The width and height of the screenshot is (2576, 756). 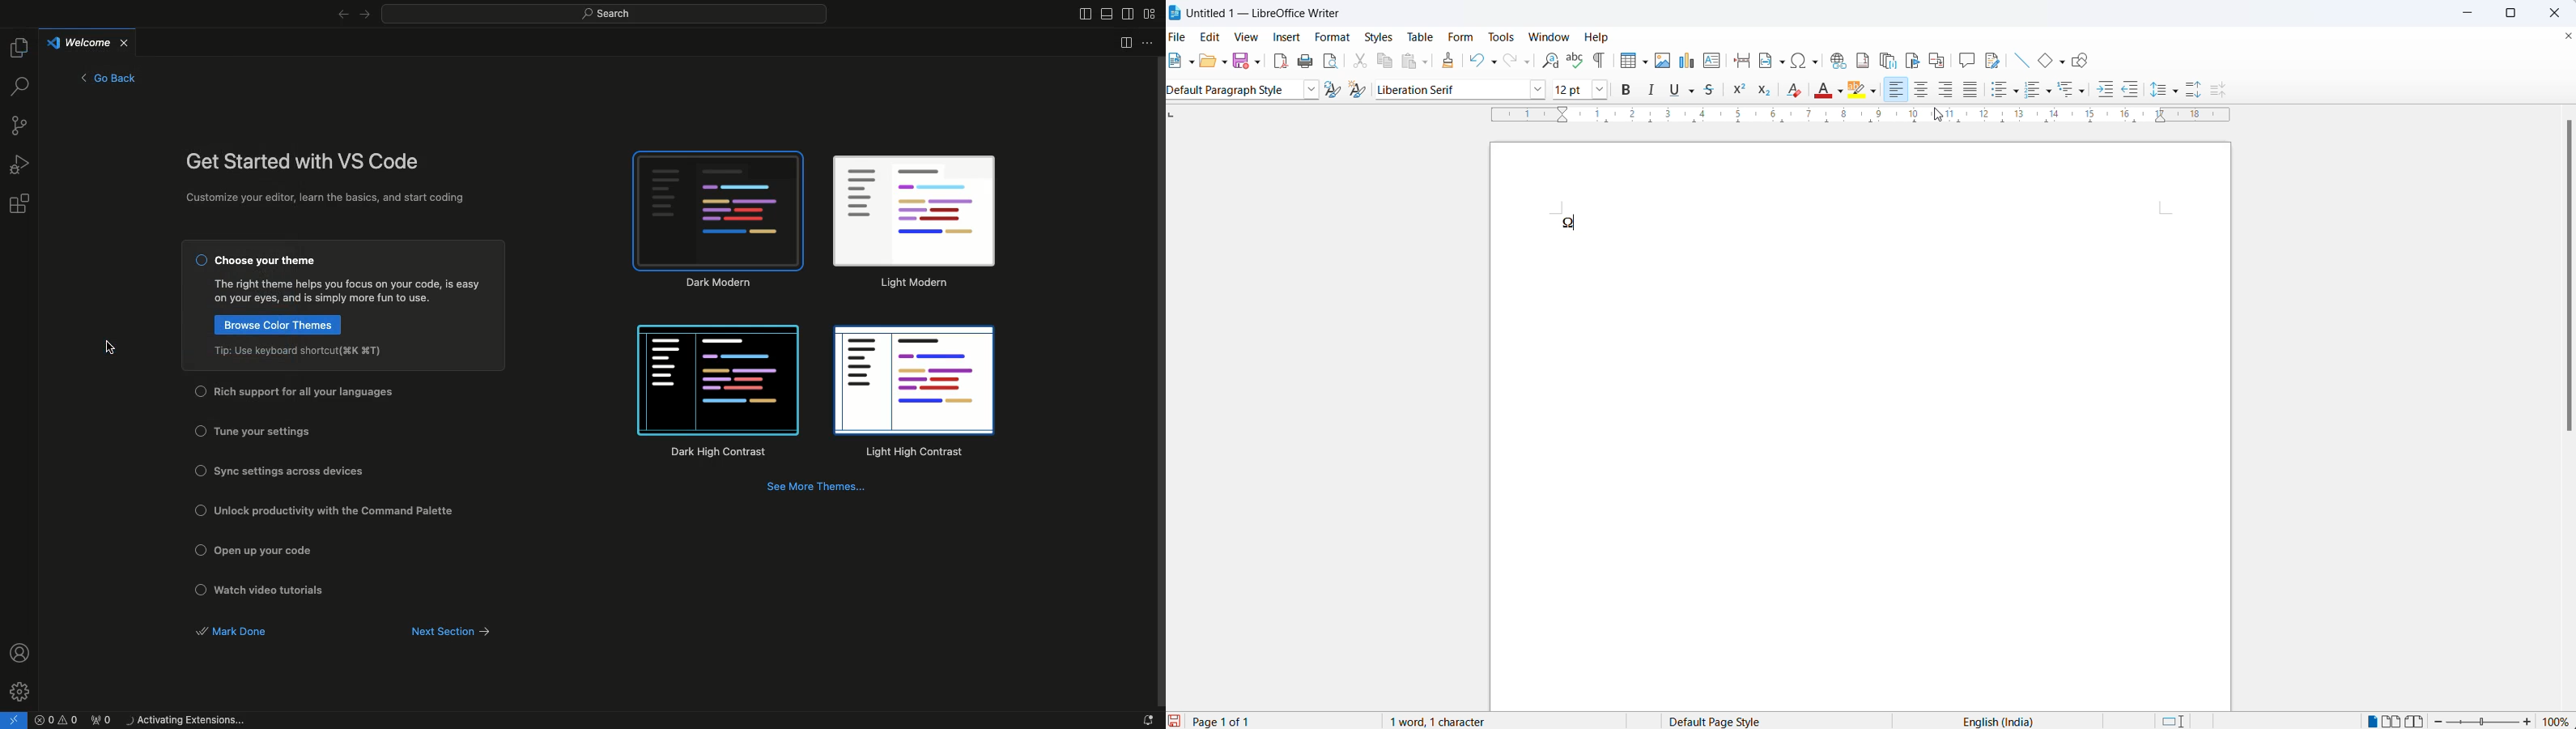 I want to click on scaling, so click(x=1849, y=121).